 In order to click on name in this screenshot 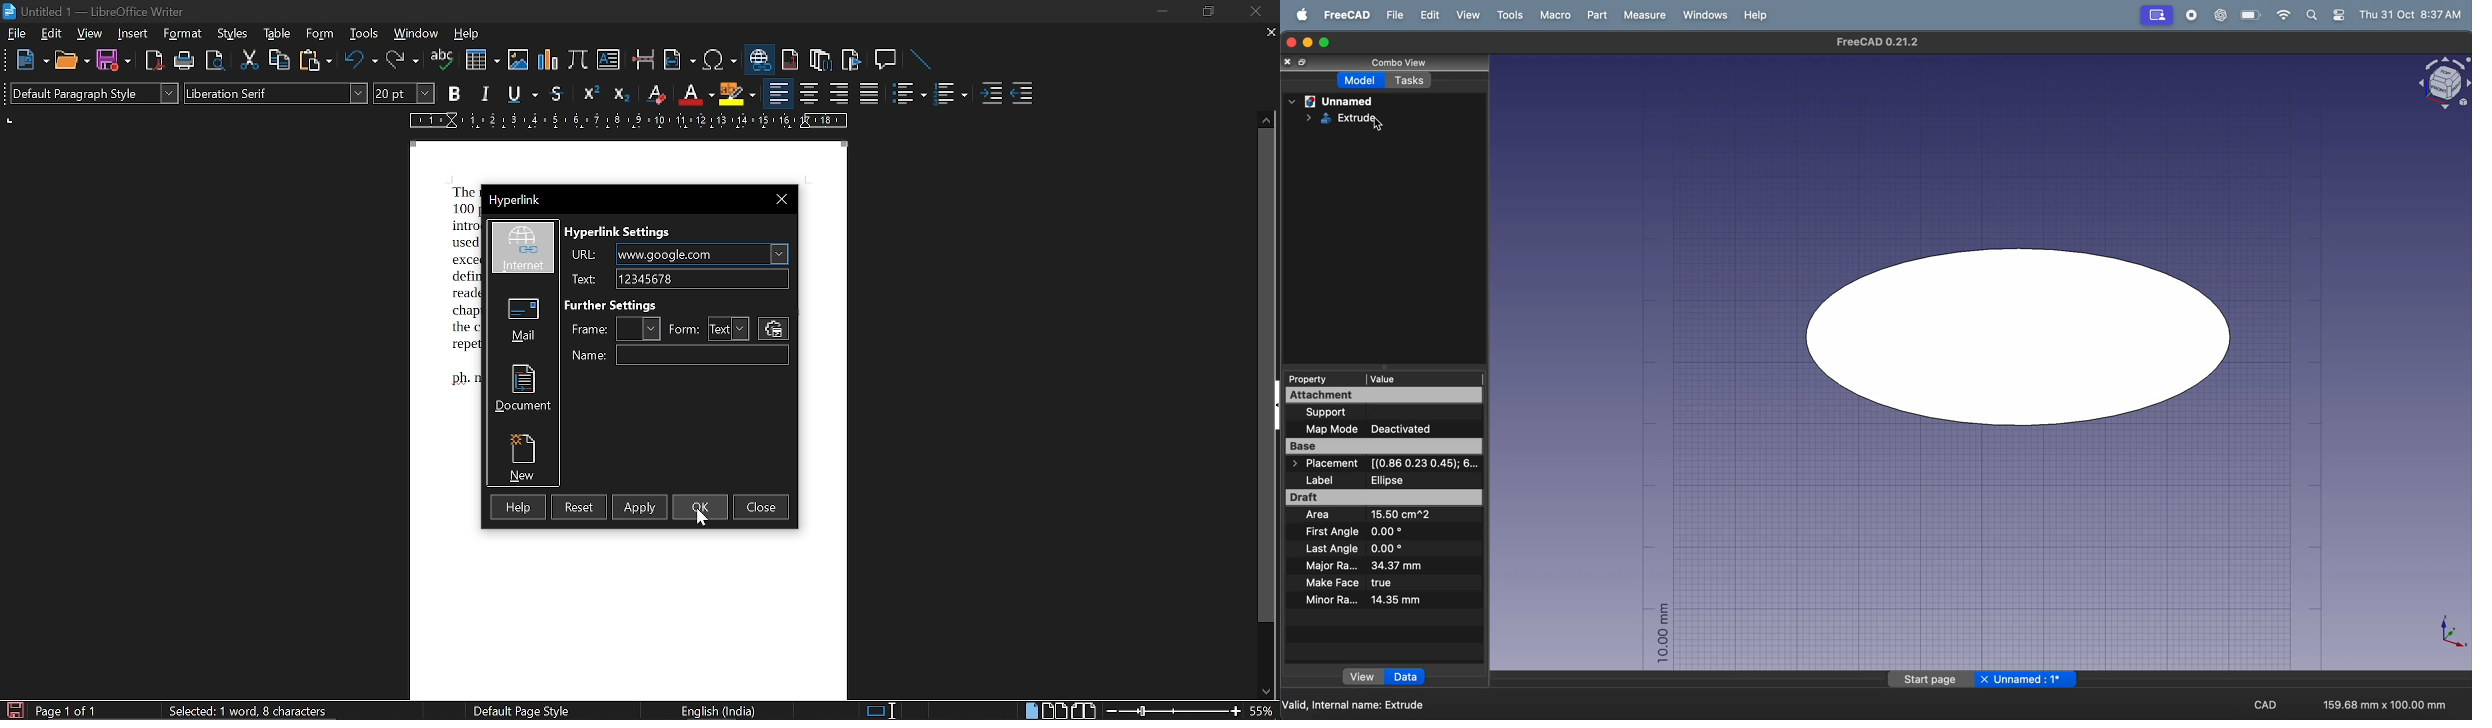, I will do `click(587, 354)`.